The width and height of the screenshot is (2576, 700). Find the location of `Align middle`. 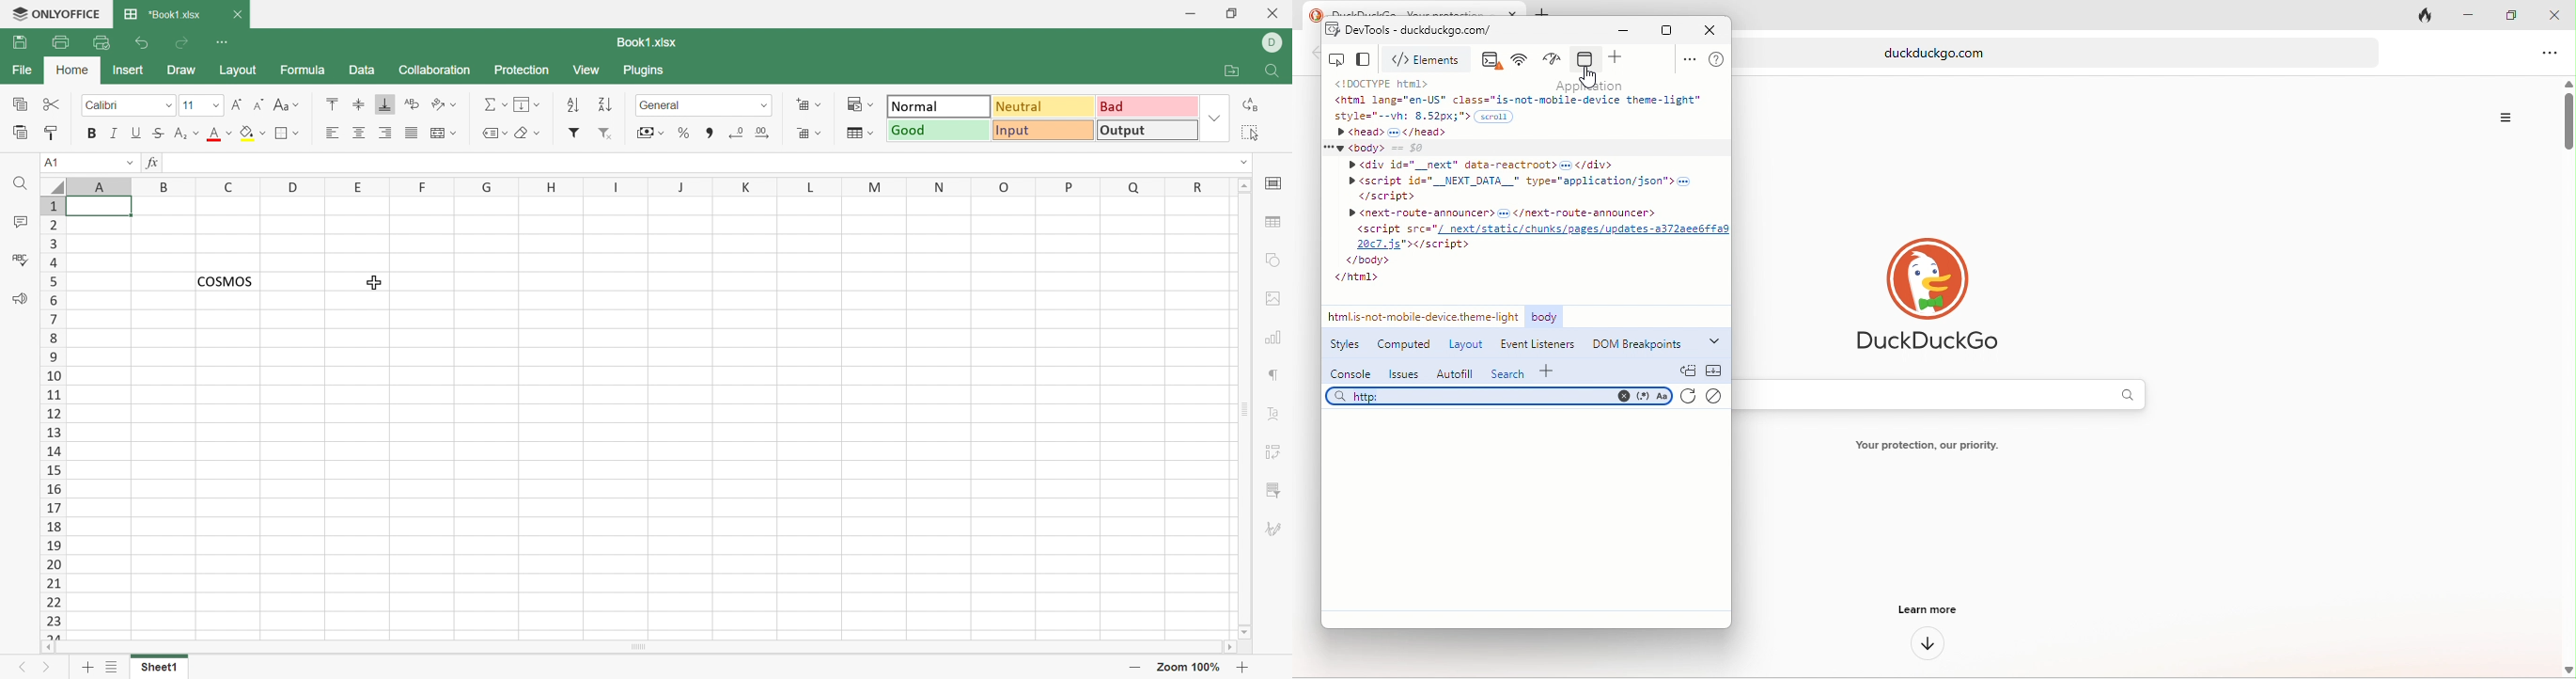

Align middle is located at coordinates (359, 105).